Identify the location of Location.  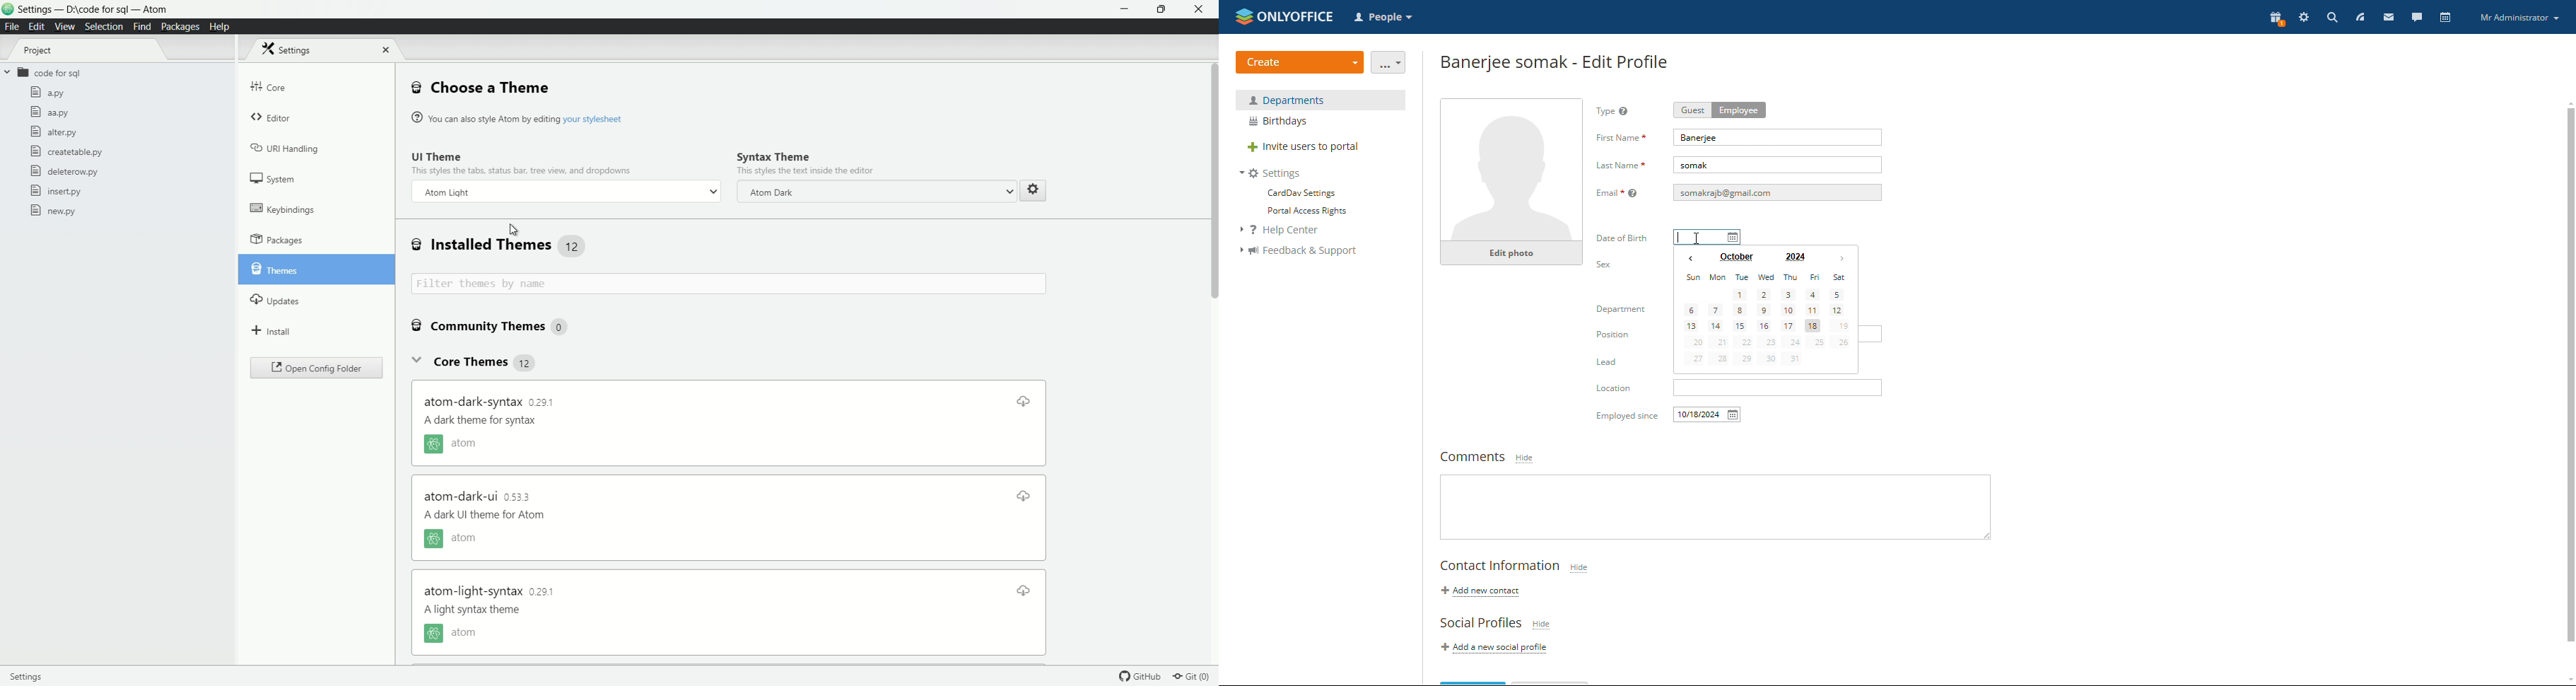
(1614, 390).